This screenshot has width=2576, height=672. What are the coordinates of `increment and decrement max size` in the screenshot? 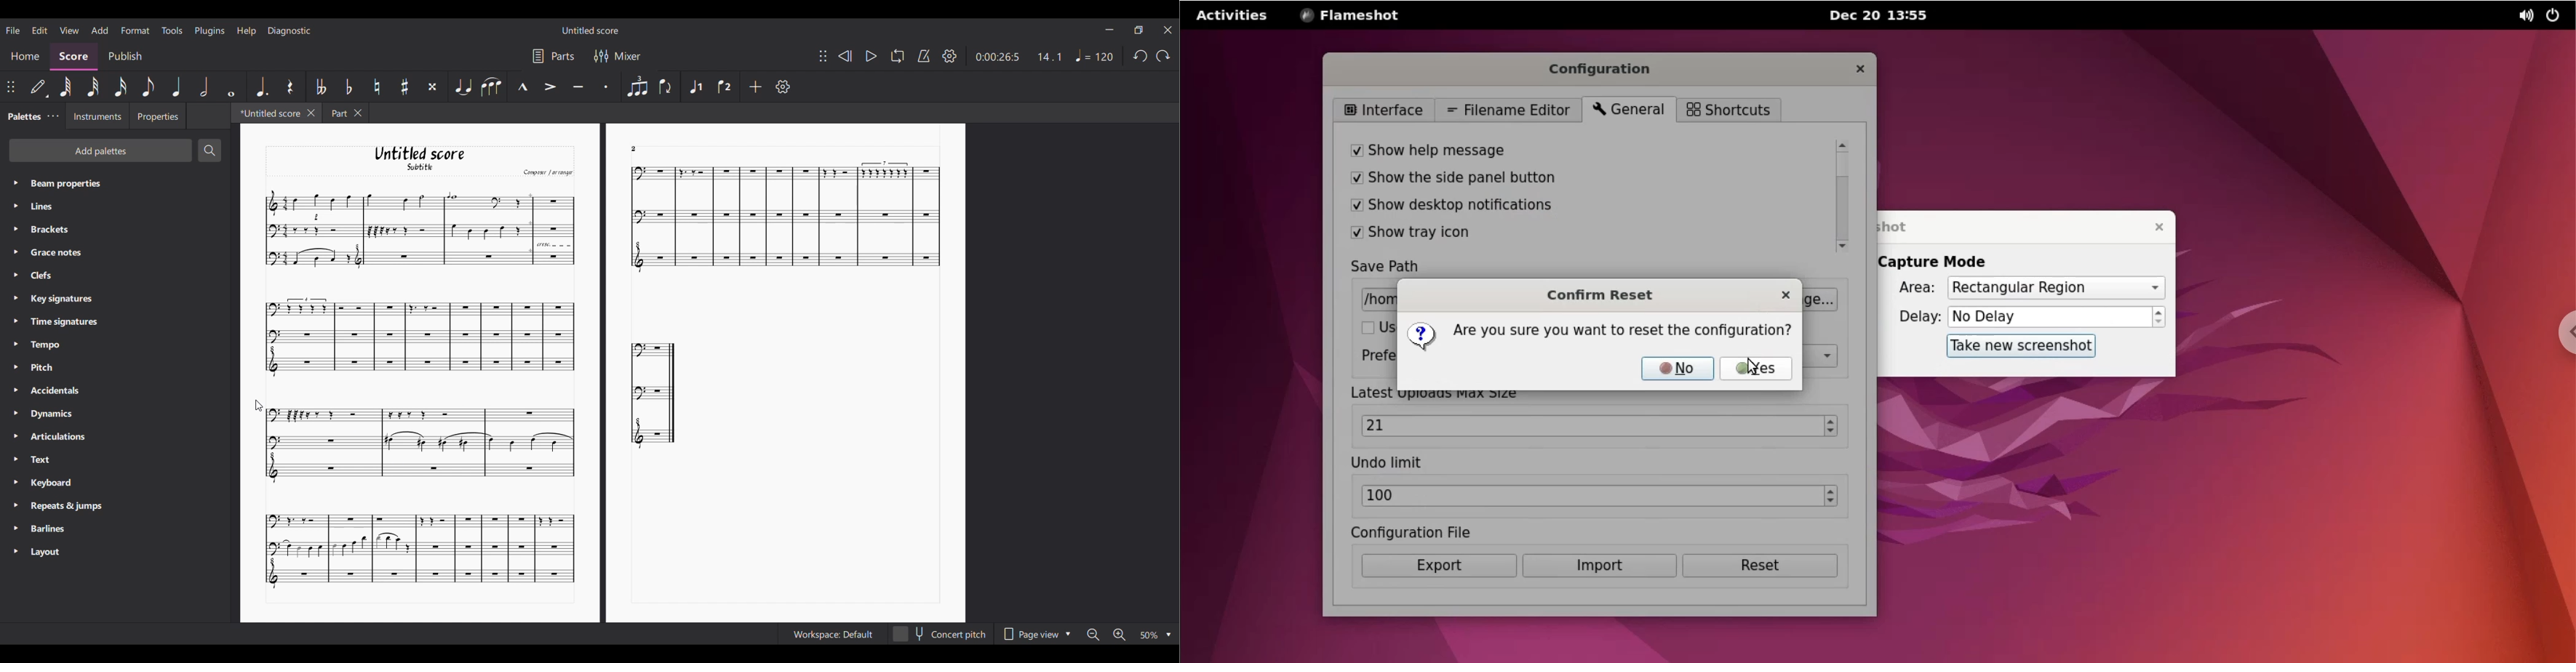 It's located at (1833, 427).